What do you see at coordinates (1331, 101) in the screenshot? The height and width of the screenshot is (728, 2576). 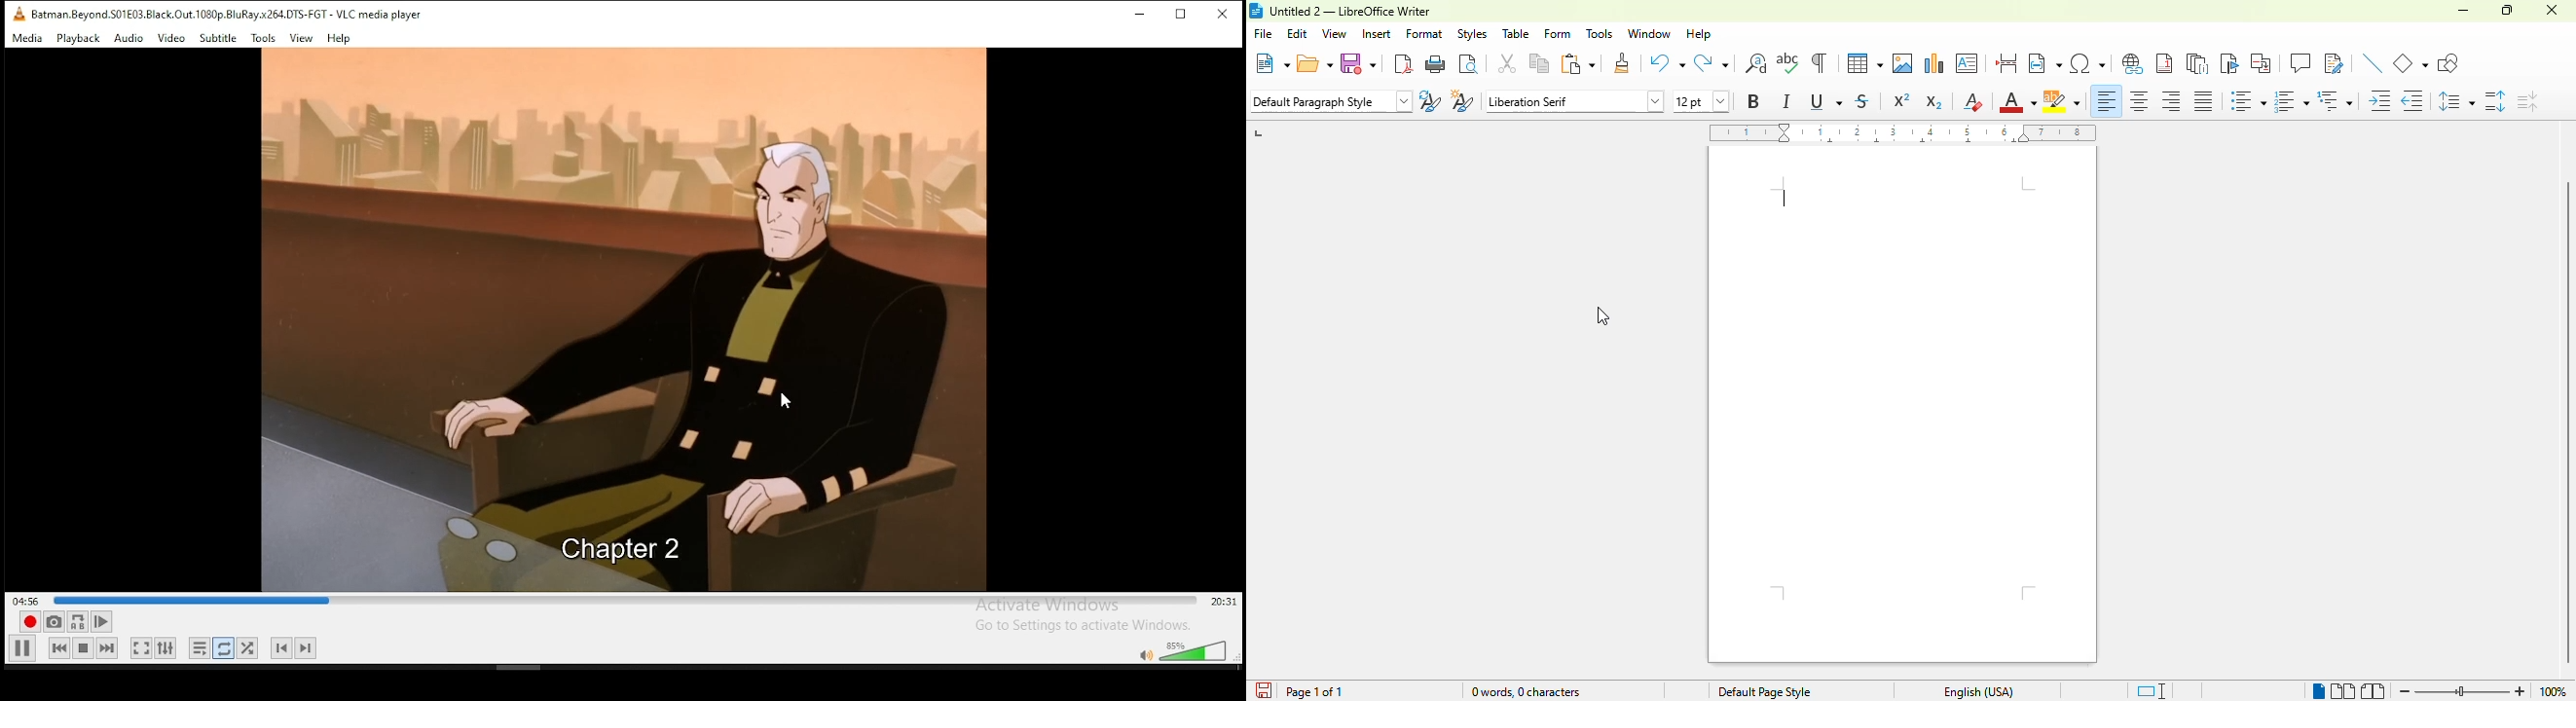 I see `set paragraph style` at bounding box center [1331, 101].